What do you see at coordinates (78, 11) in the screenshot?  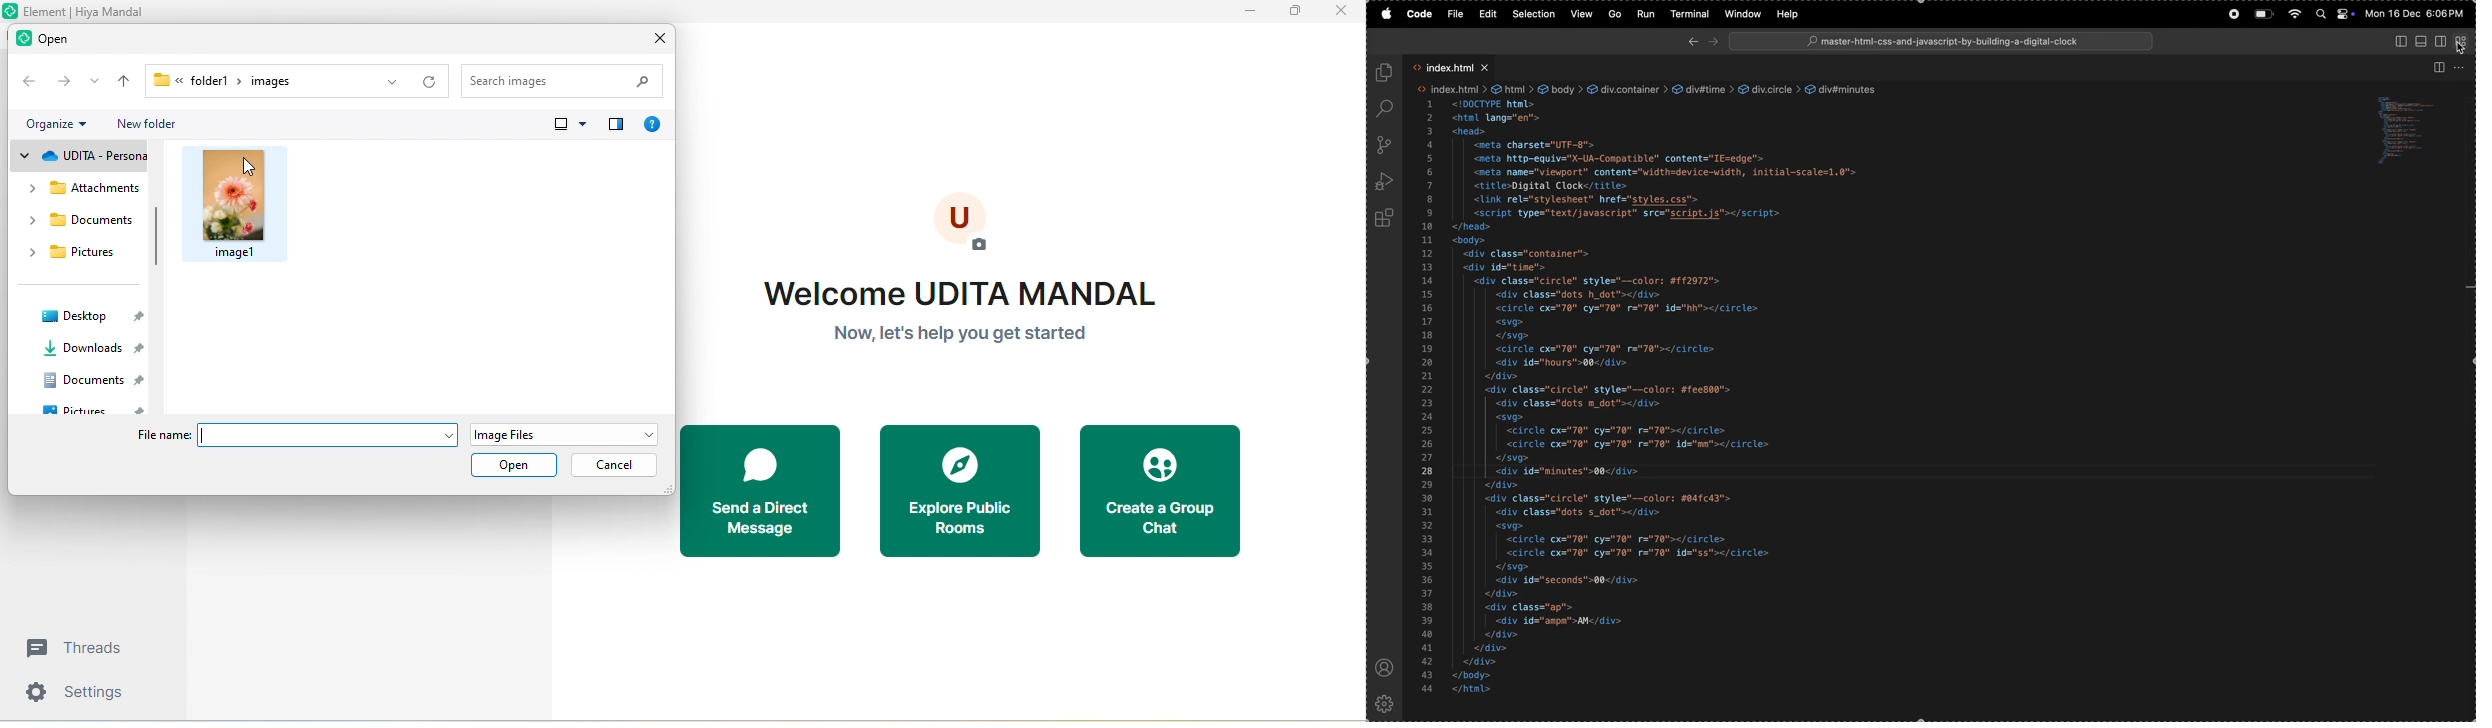 I see `title` at bounding box center [78, 11].